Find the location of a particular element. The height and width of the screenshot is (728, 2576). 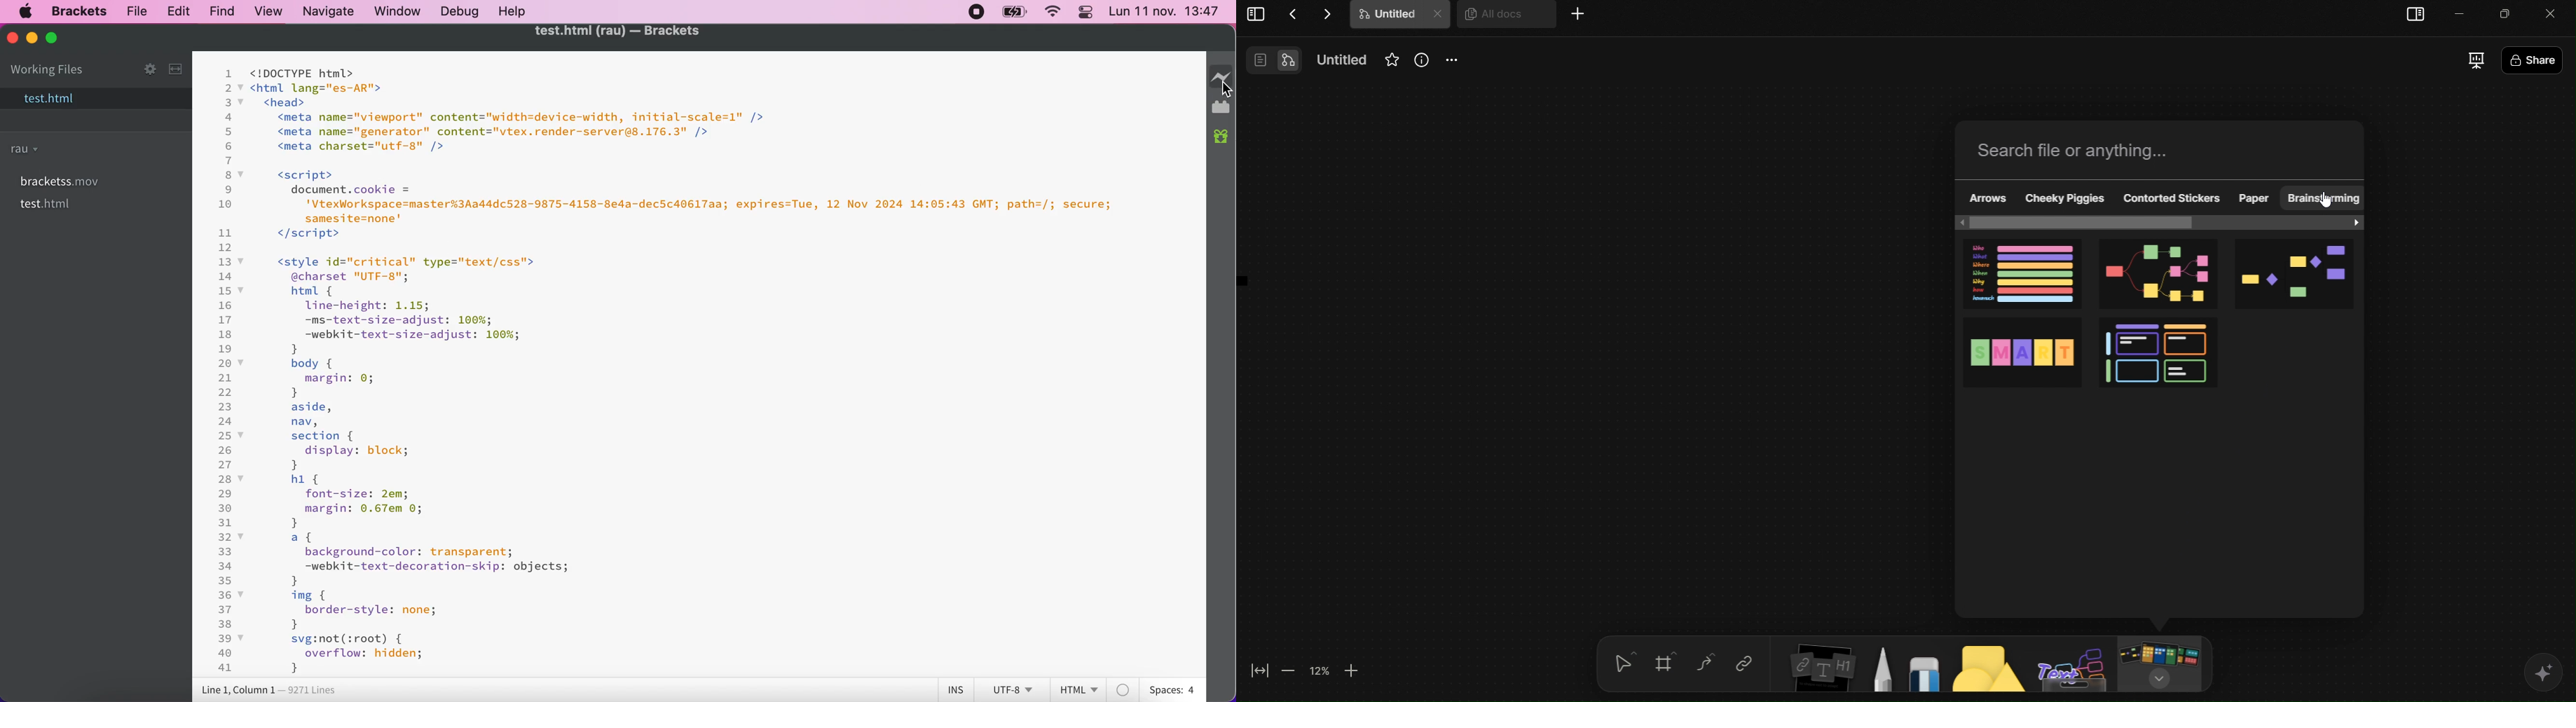

close is located at coordinates (2557, 12).